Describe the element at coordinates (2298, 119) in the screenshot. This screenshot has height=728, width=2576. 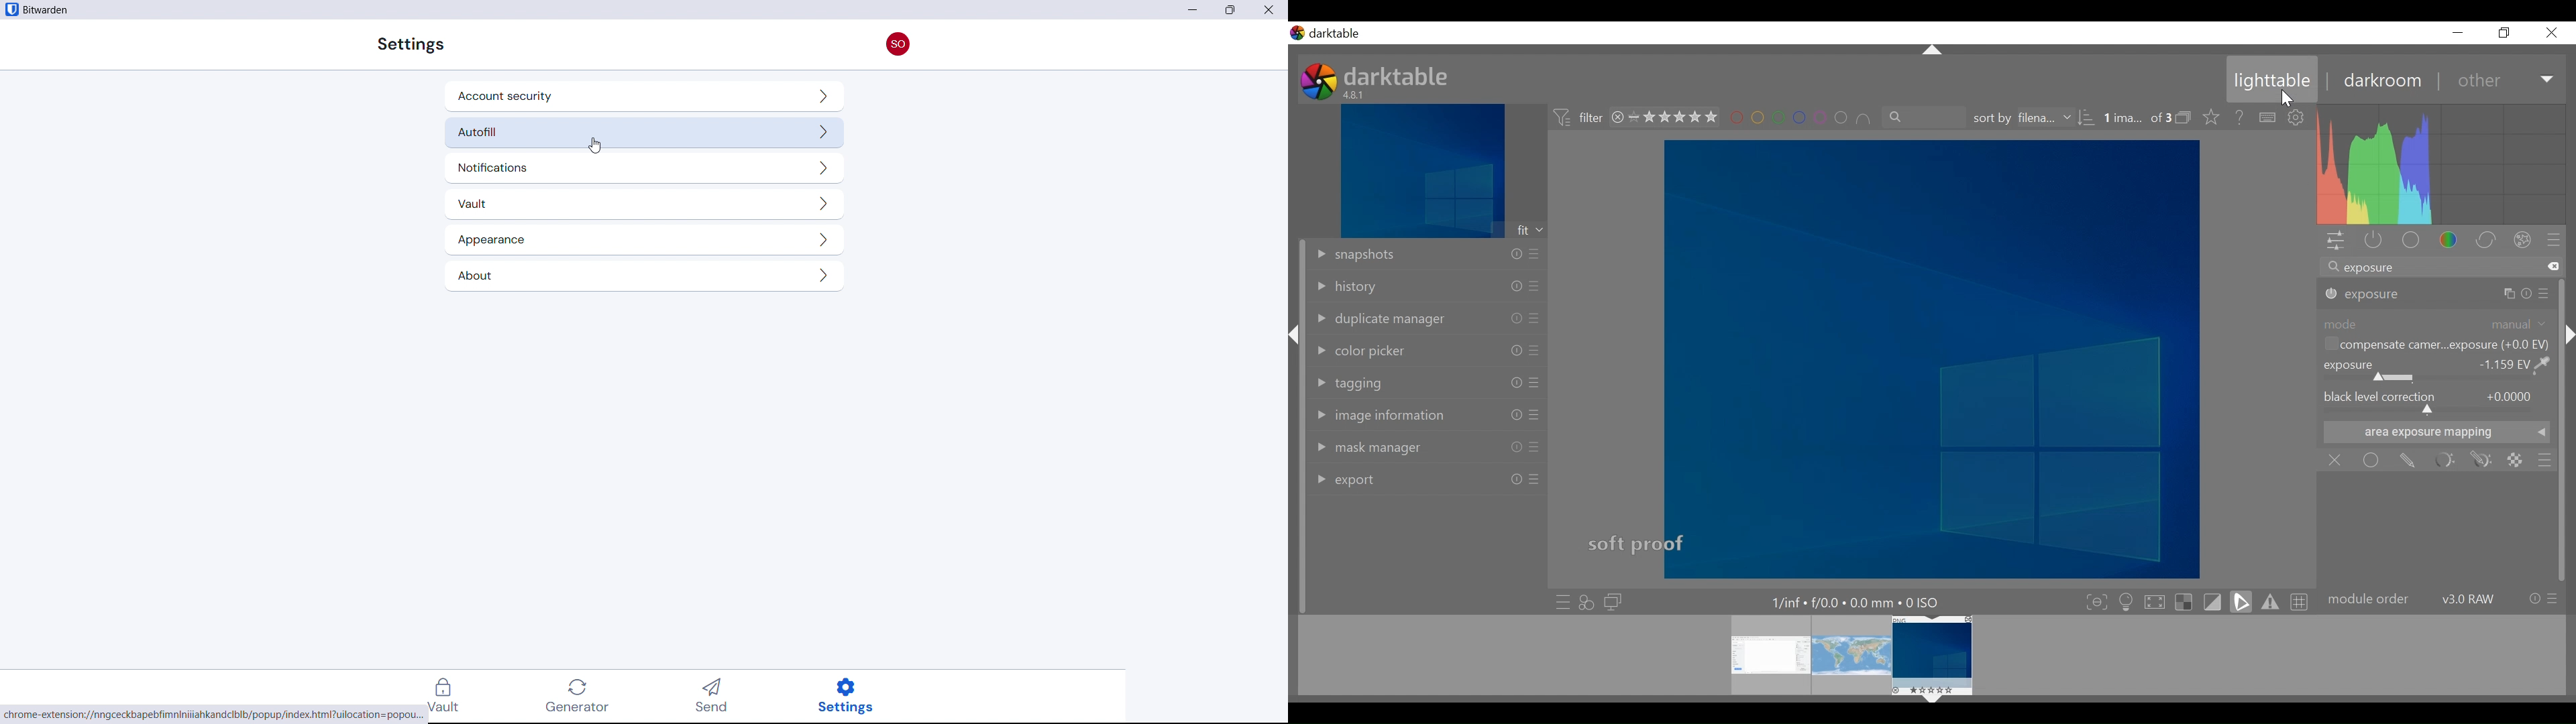
I see `show global preferences` at that location.